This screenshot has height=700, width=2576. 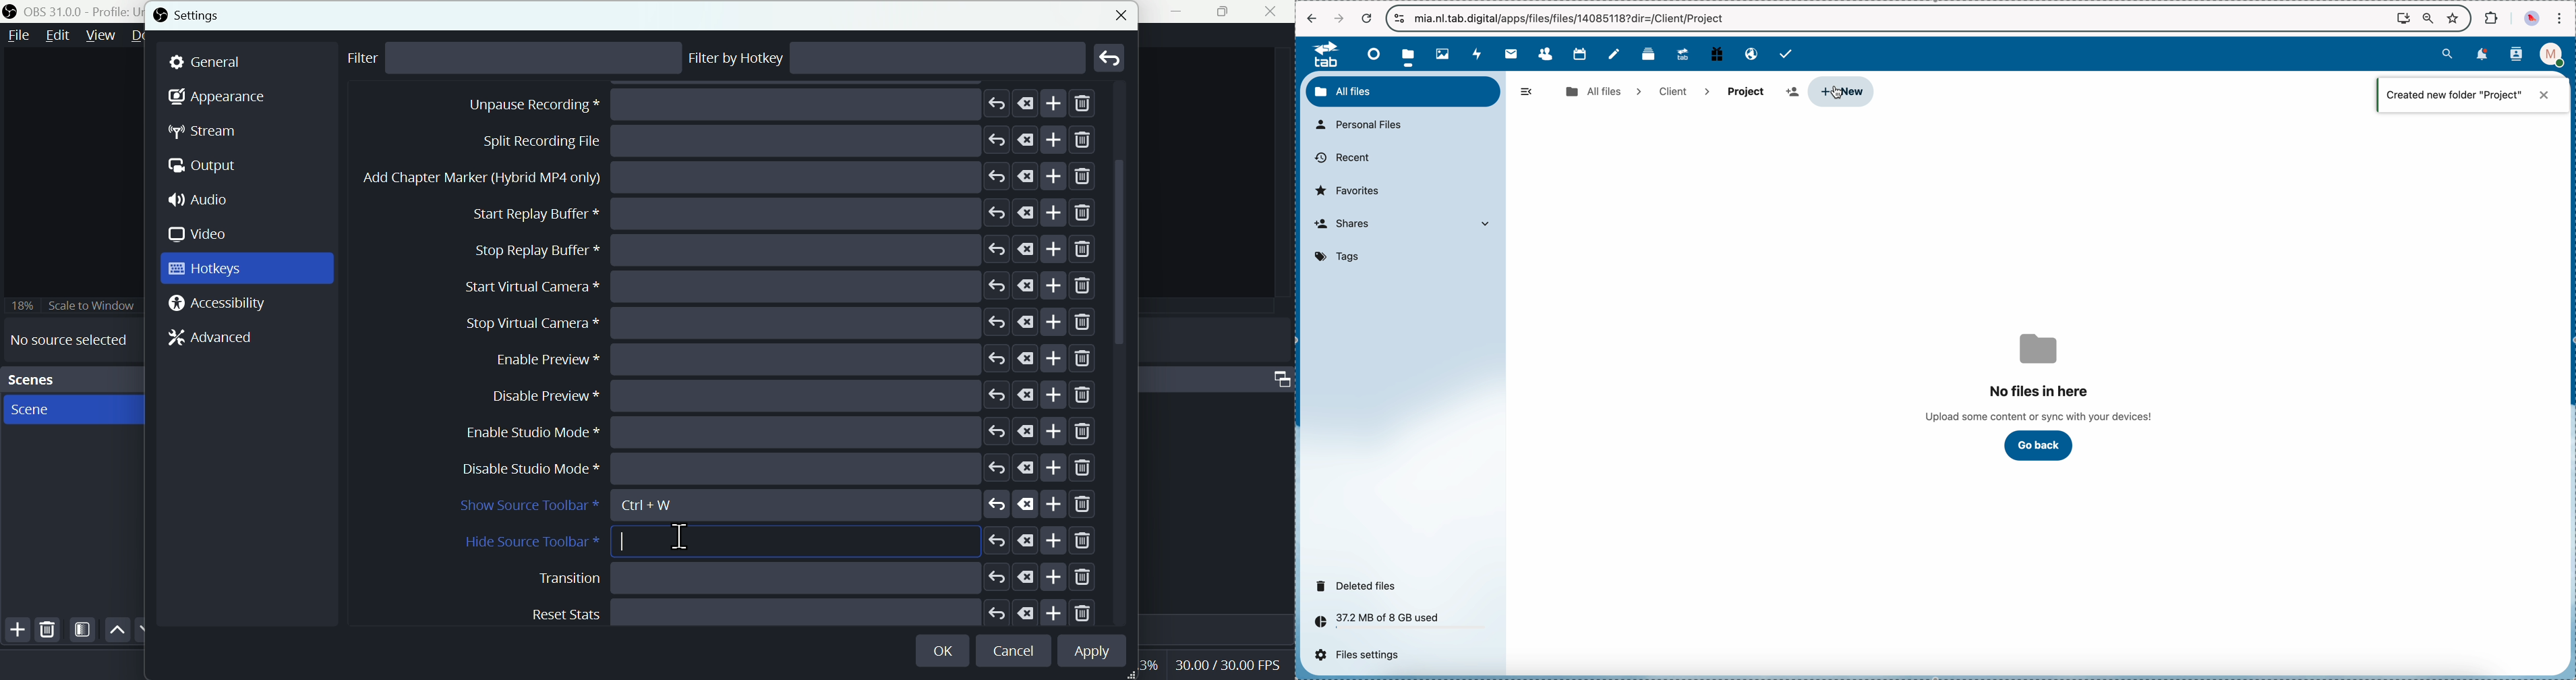 What do you see at coordinates (1321, 54) in the screenshot?
I see `tab` at bounding box center [1321, 54].